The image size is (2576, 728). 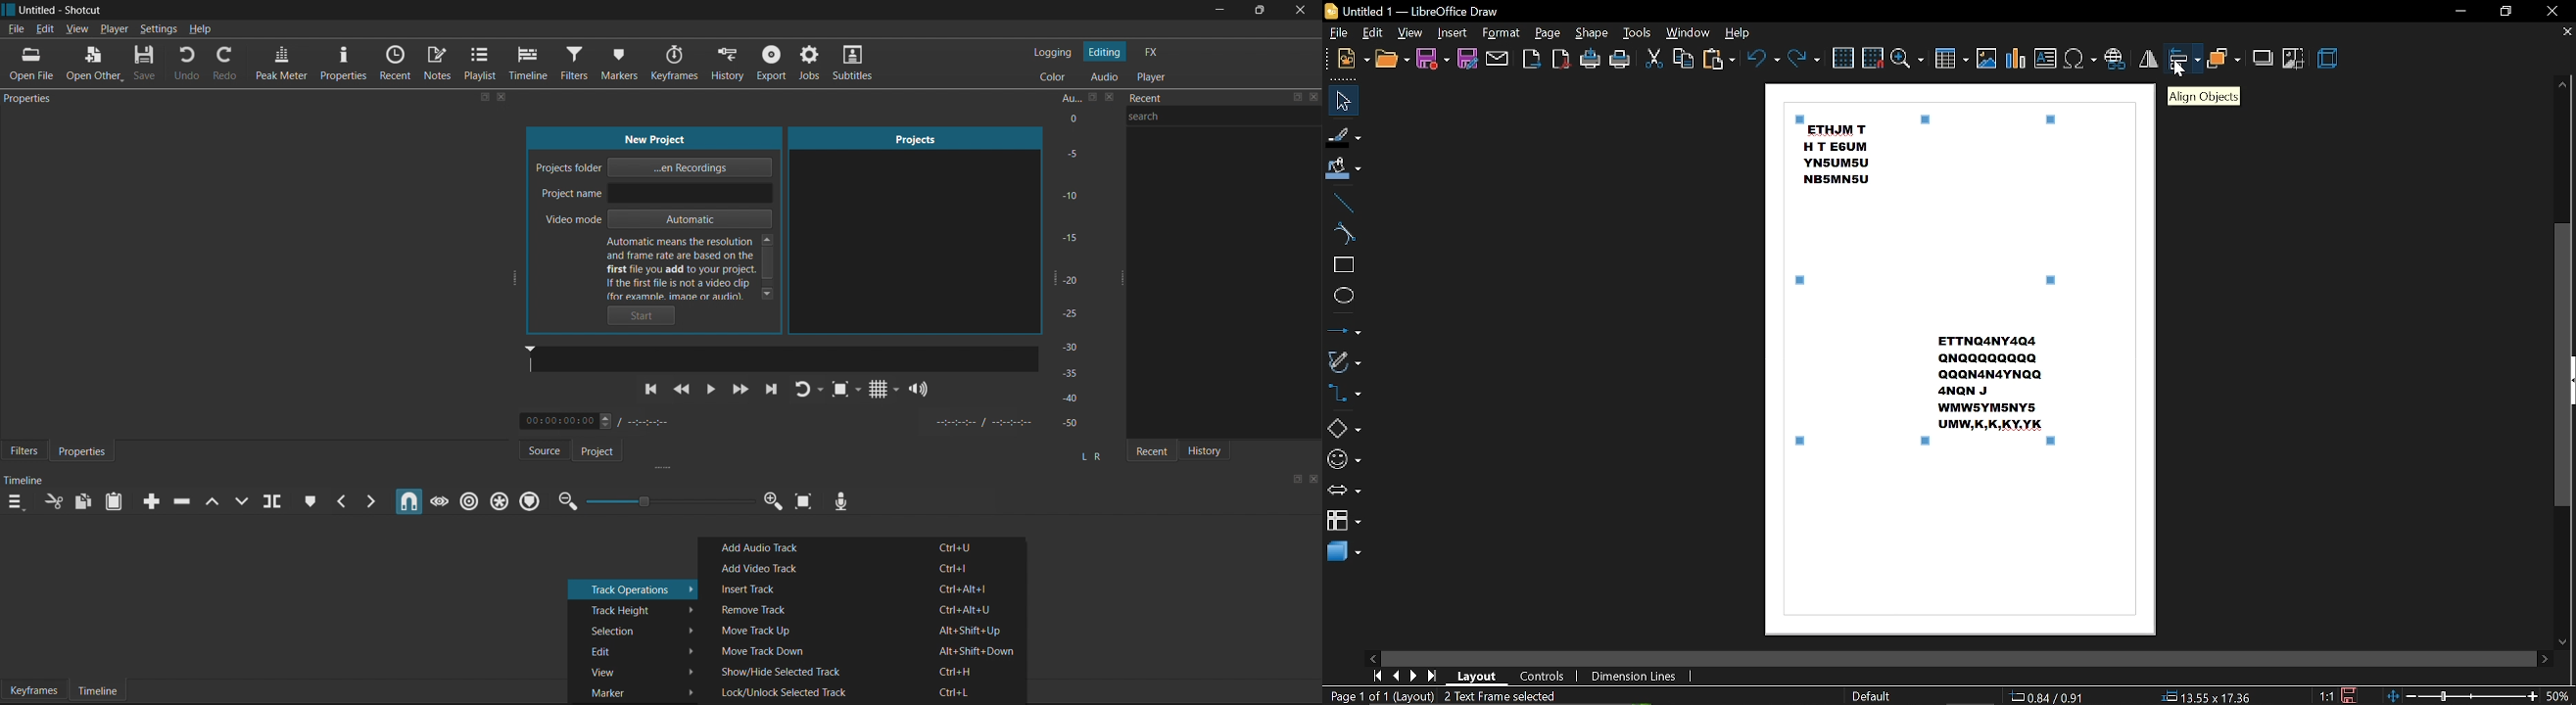 What do you see at coordinates (2045, 59) in the screenshot?
I see `insert text` at bounding box center [2045, 59].